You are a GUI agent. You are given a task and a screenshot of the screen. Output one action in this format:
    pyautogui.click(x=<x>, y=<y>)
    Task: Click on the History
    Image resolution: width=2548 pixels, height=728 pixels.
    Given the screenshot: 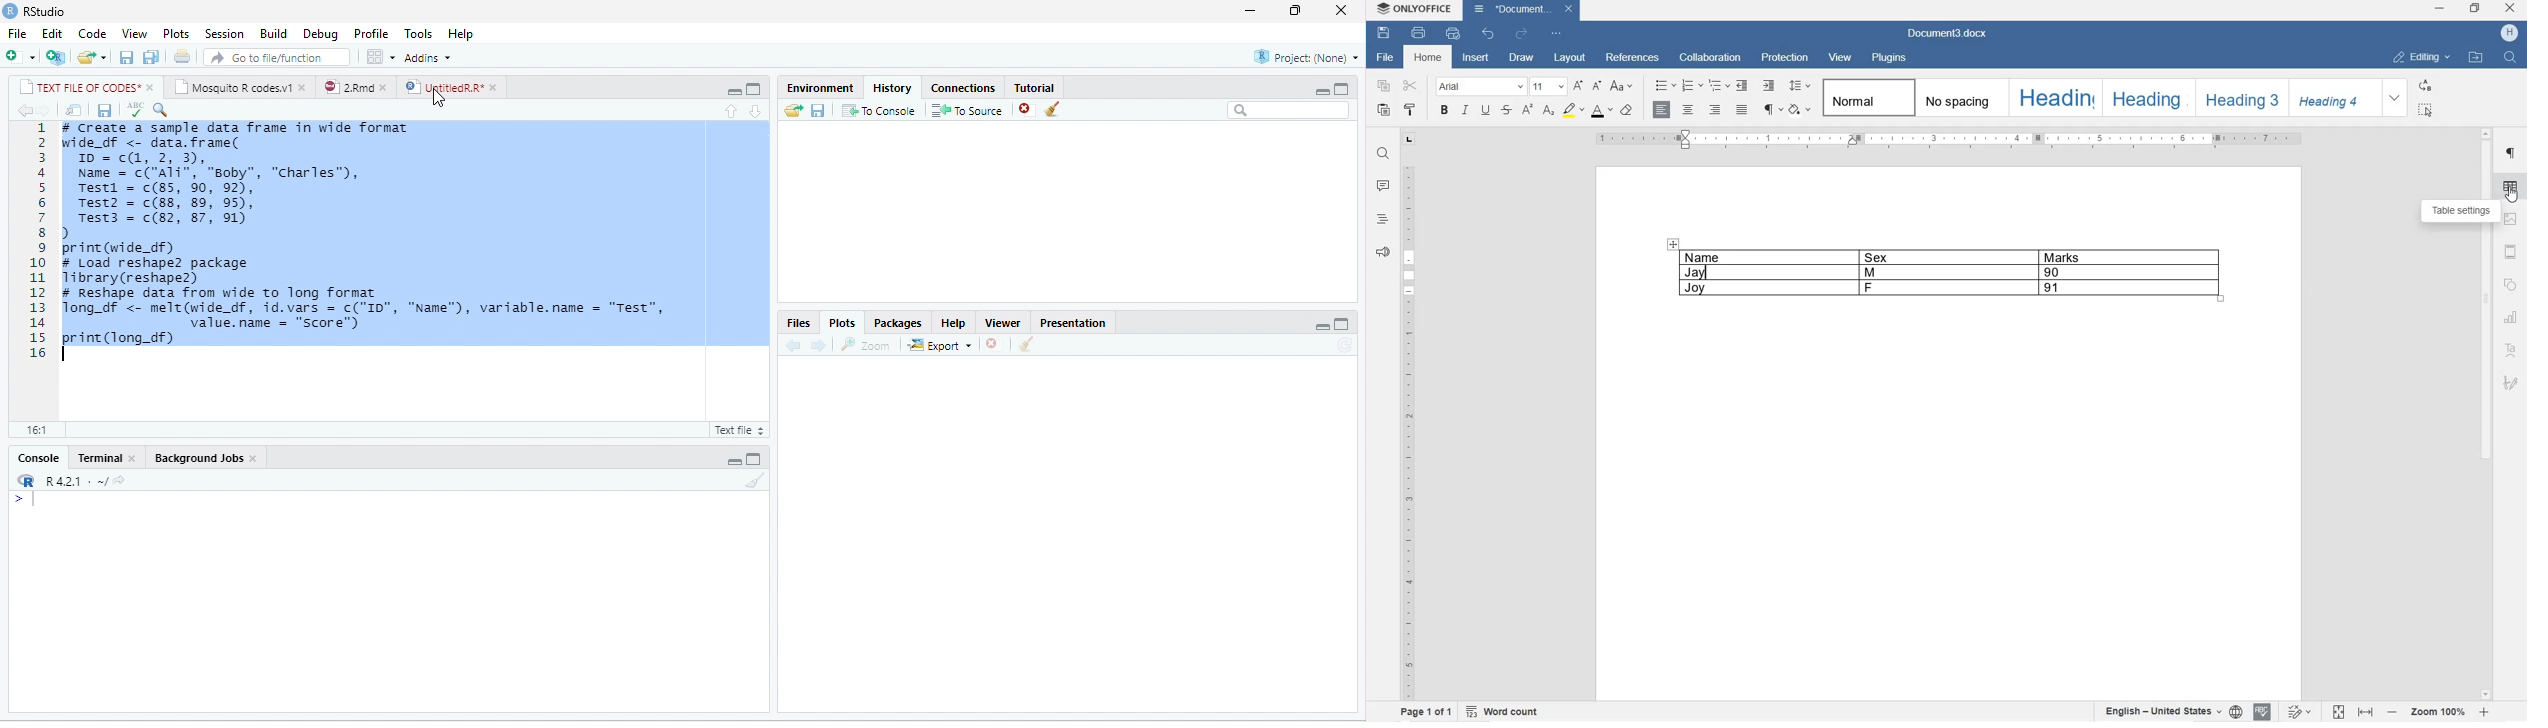 What is the action you would take?
    pyautogui.click(x=892, y=88)
    